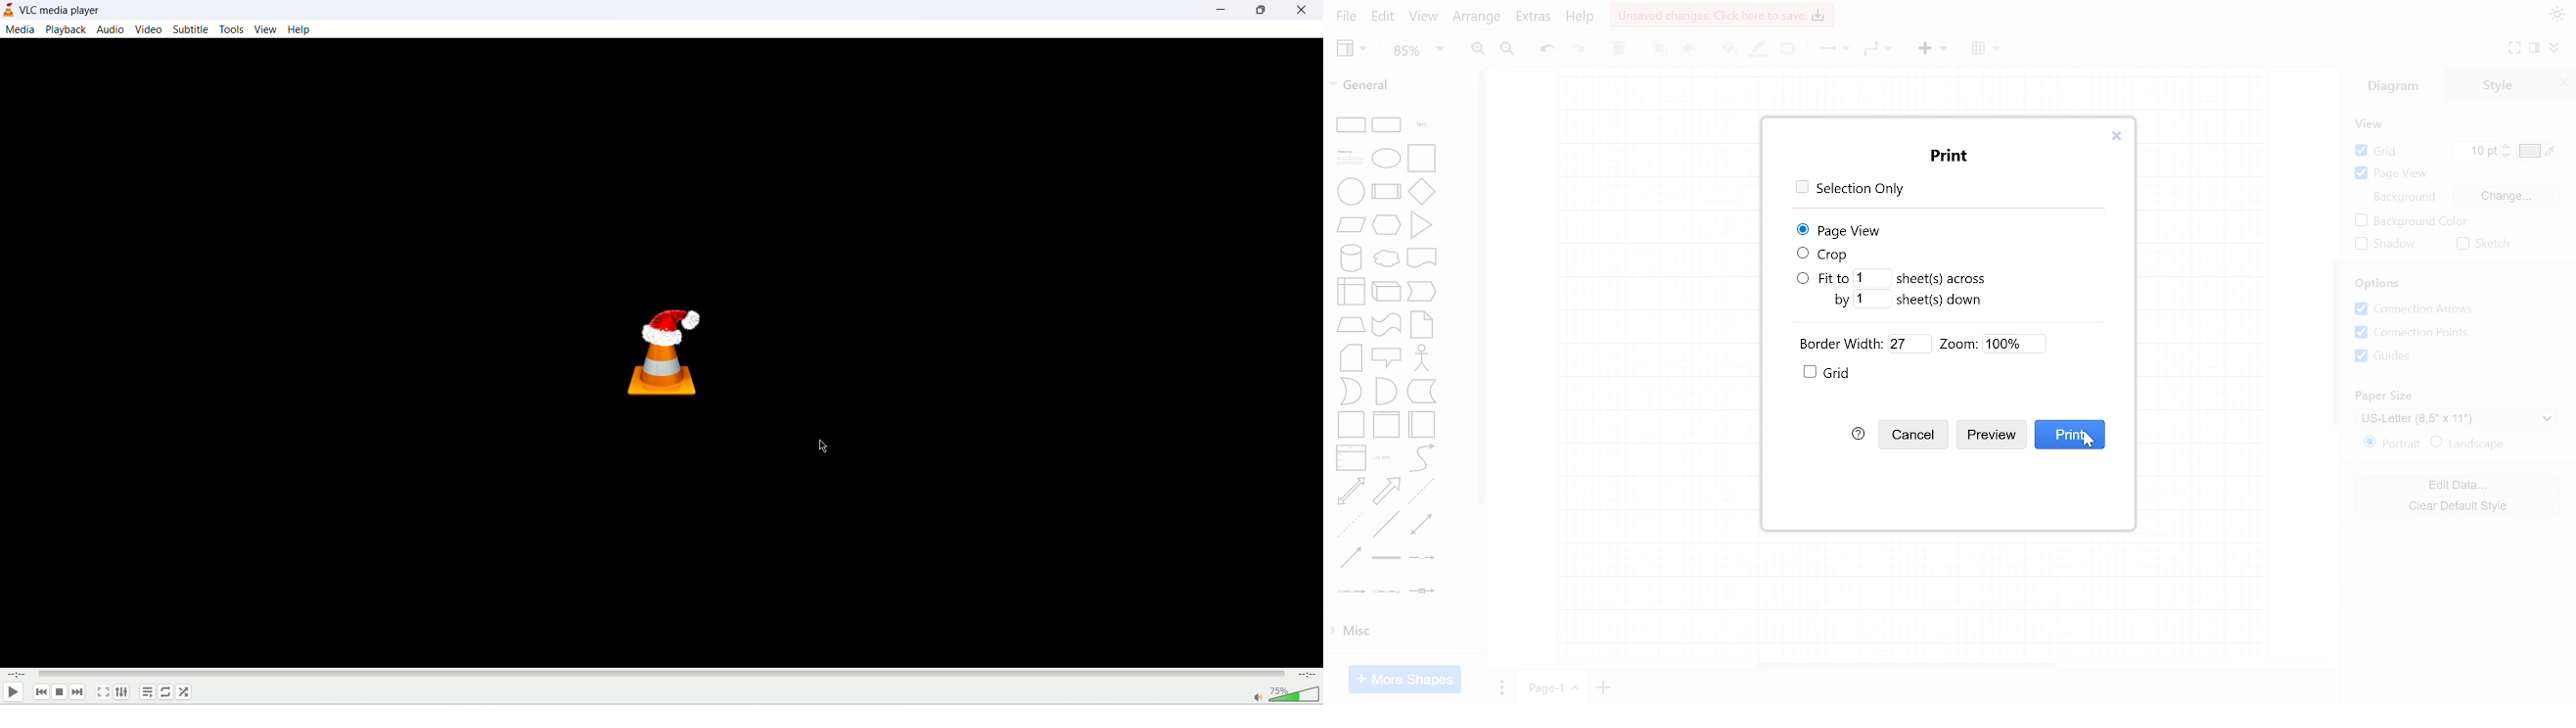  I want to click on Triangle, so click(1421, 225).